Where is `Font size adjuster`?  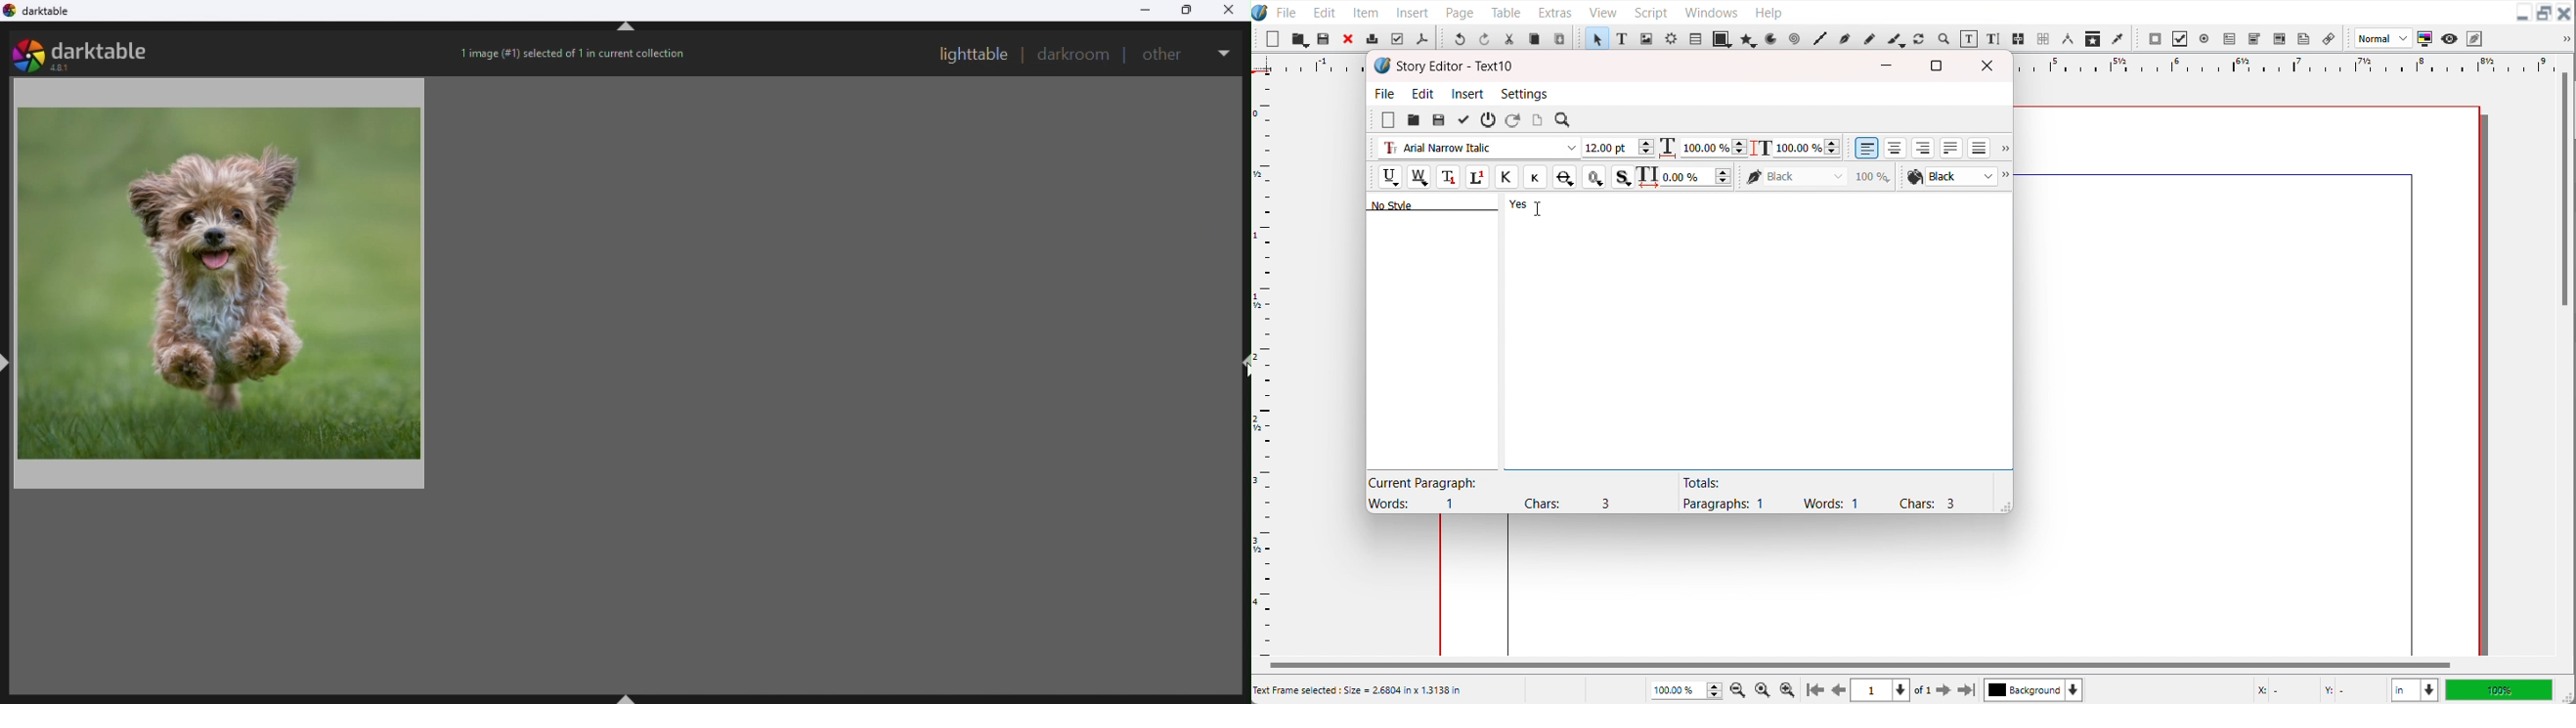
Font size adjuster is located at coordinates (1618, 148).